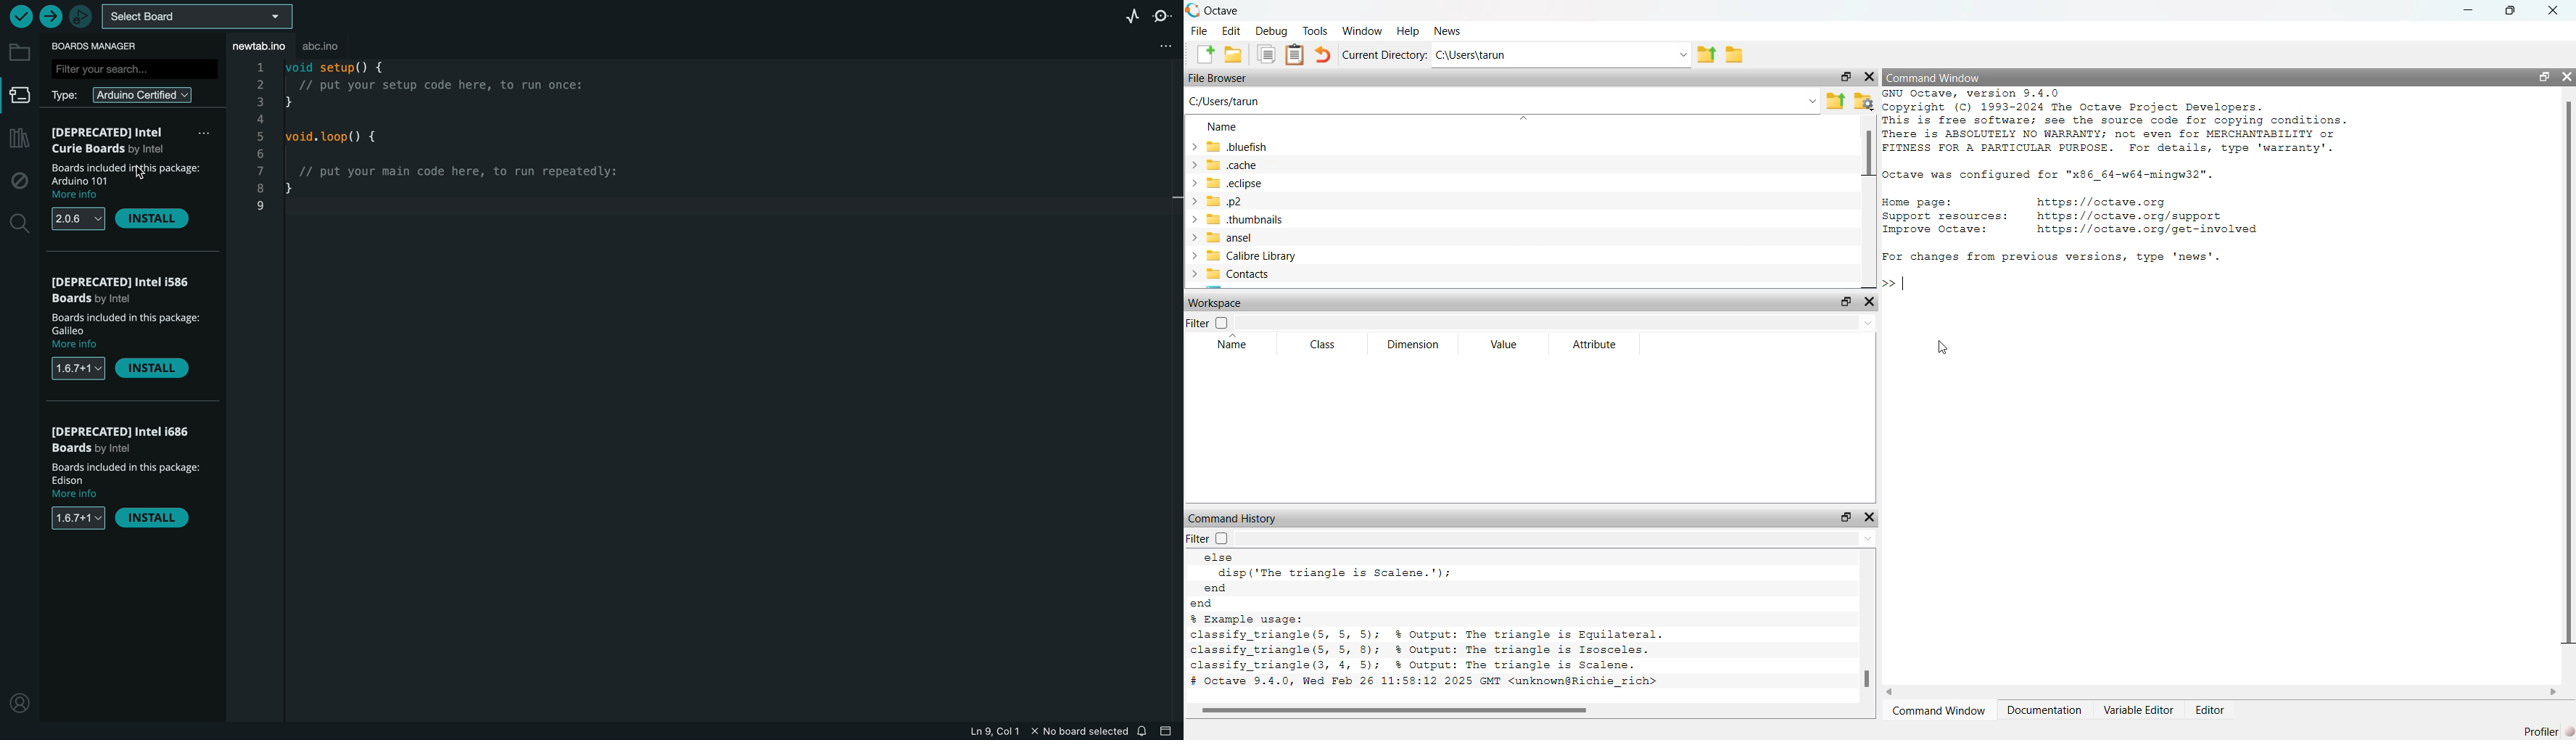 Image resolution: width=2576 pixels, height=756 pixels. Describe the element at coordinates (18, 139) in the screenshot. I see `library manager` at that location.